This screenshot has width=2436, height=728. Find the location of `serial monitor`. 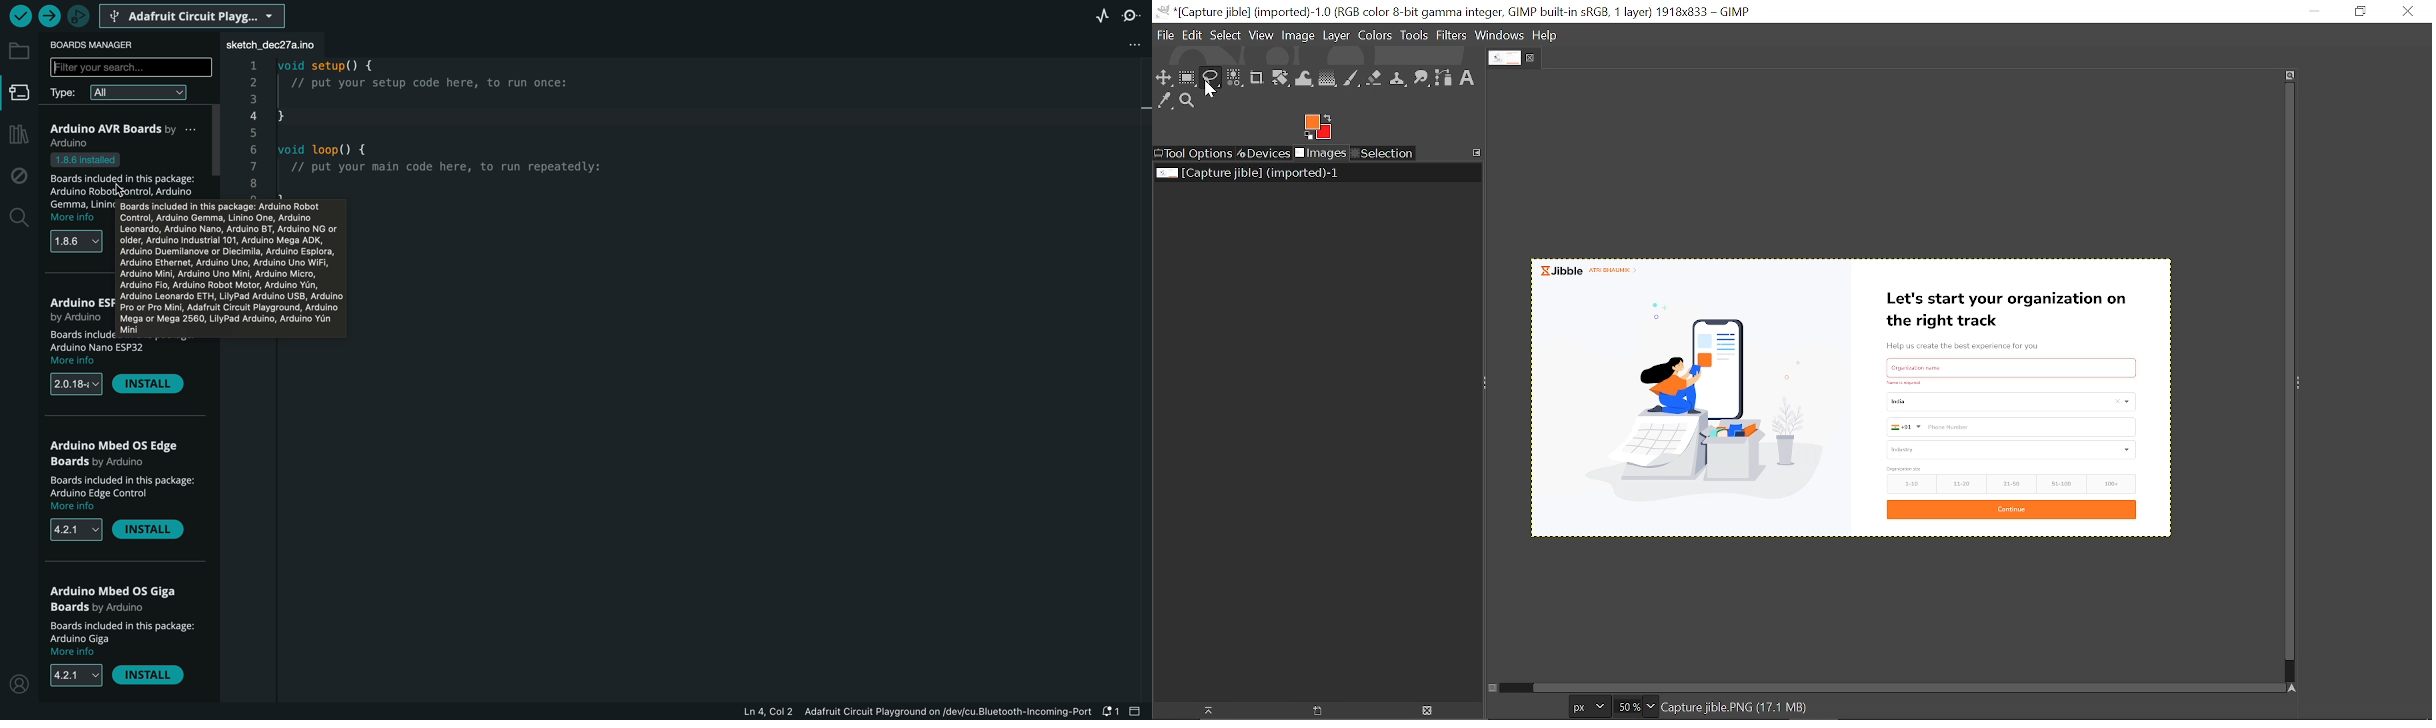

serial monitor is located at coordinates (1132, 16).